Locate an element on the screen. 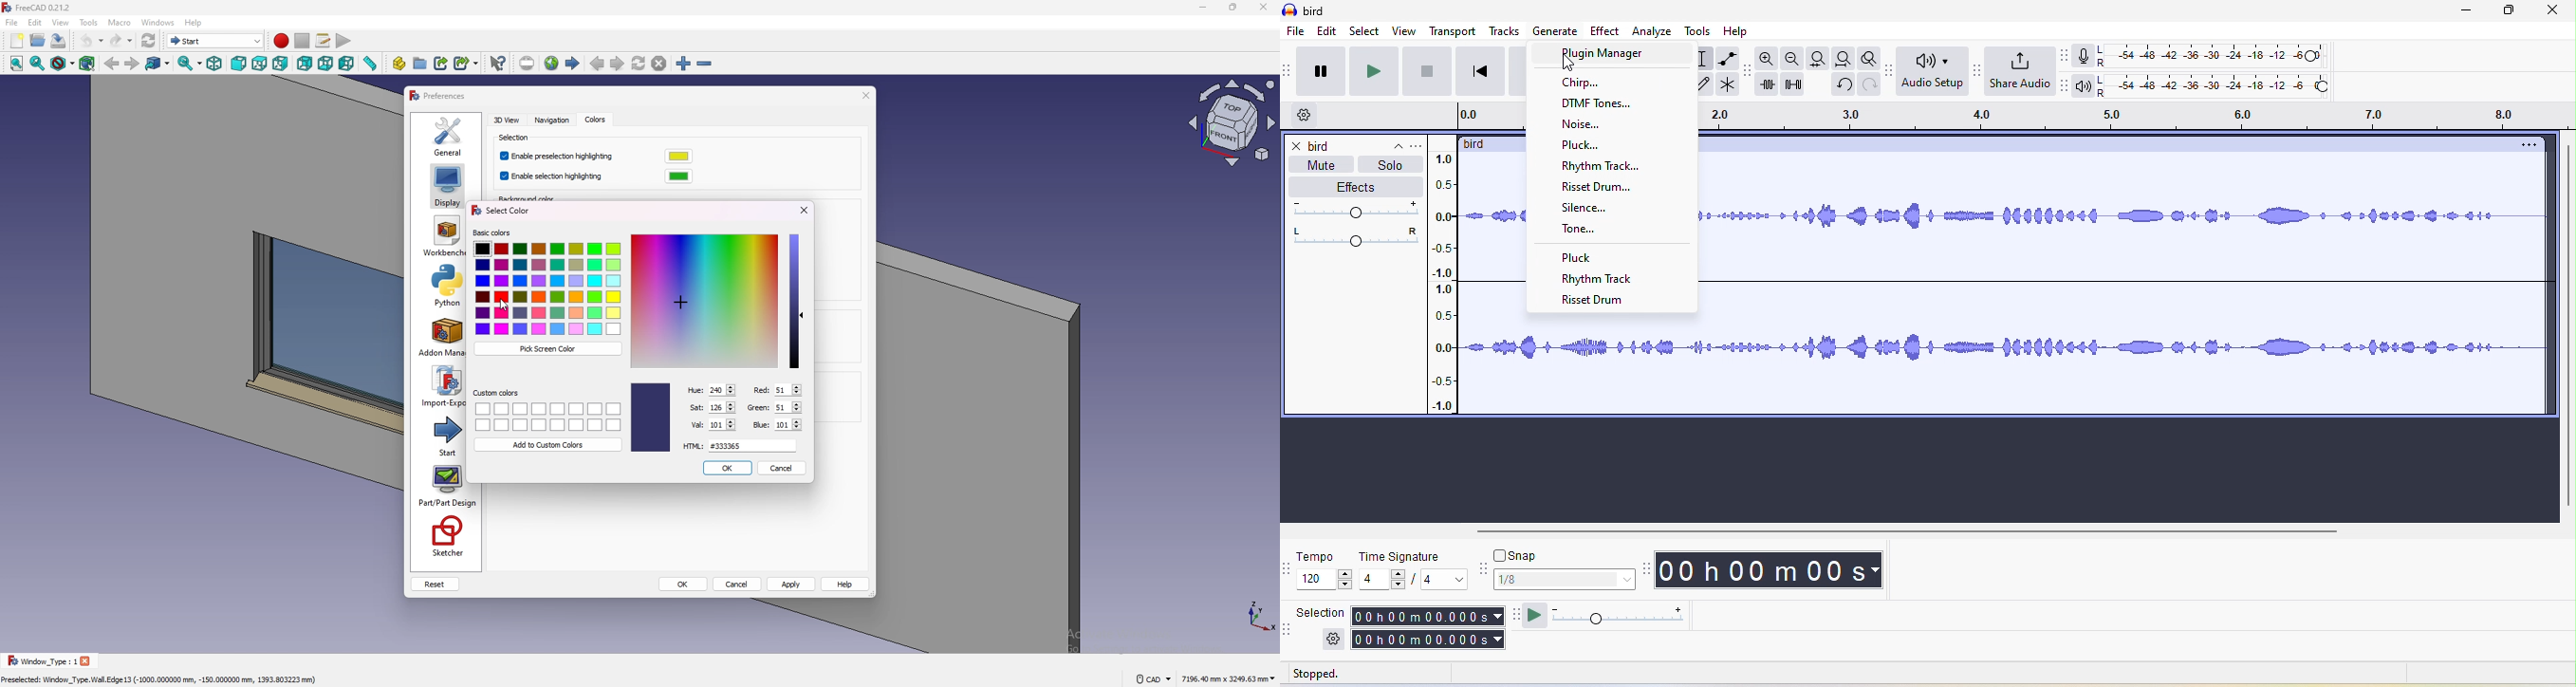  start page is located at coordinates (574, 63).